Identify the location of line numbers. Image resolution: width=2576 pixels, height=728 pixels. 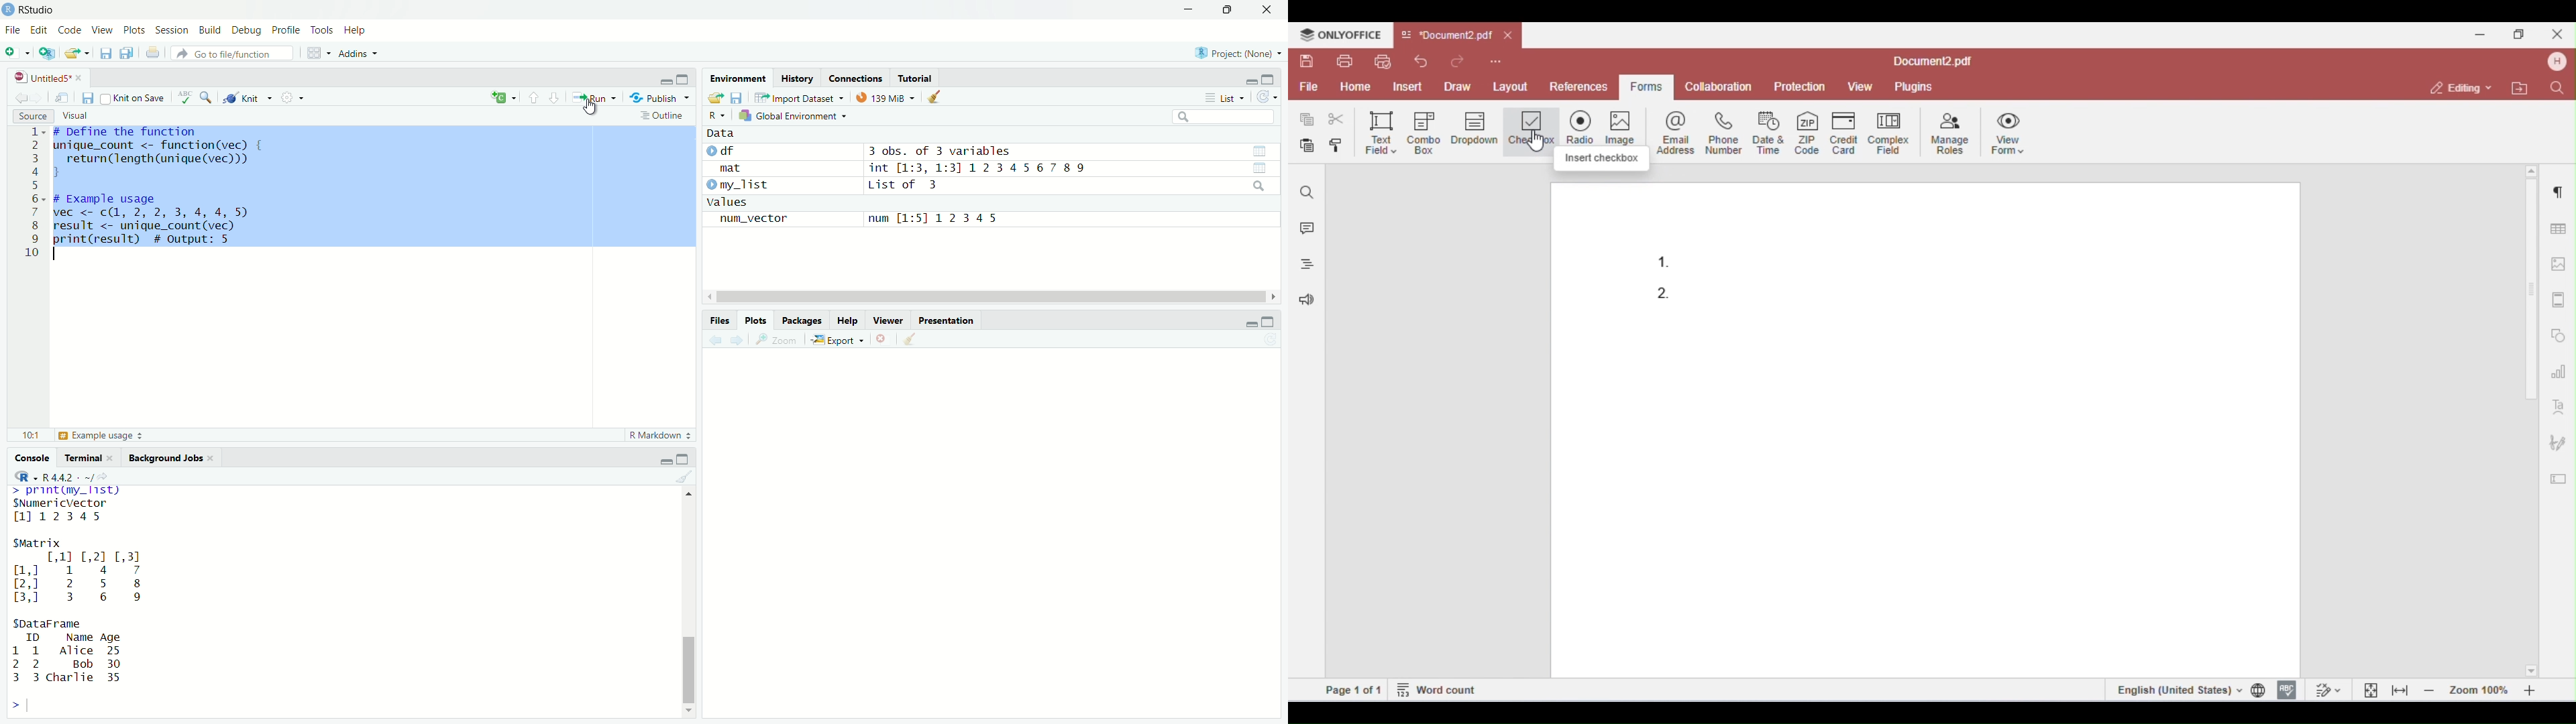
(33, 194).